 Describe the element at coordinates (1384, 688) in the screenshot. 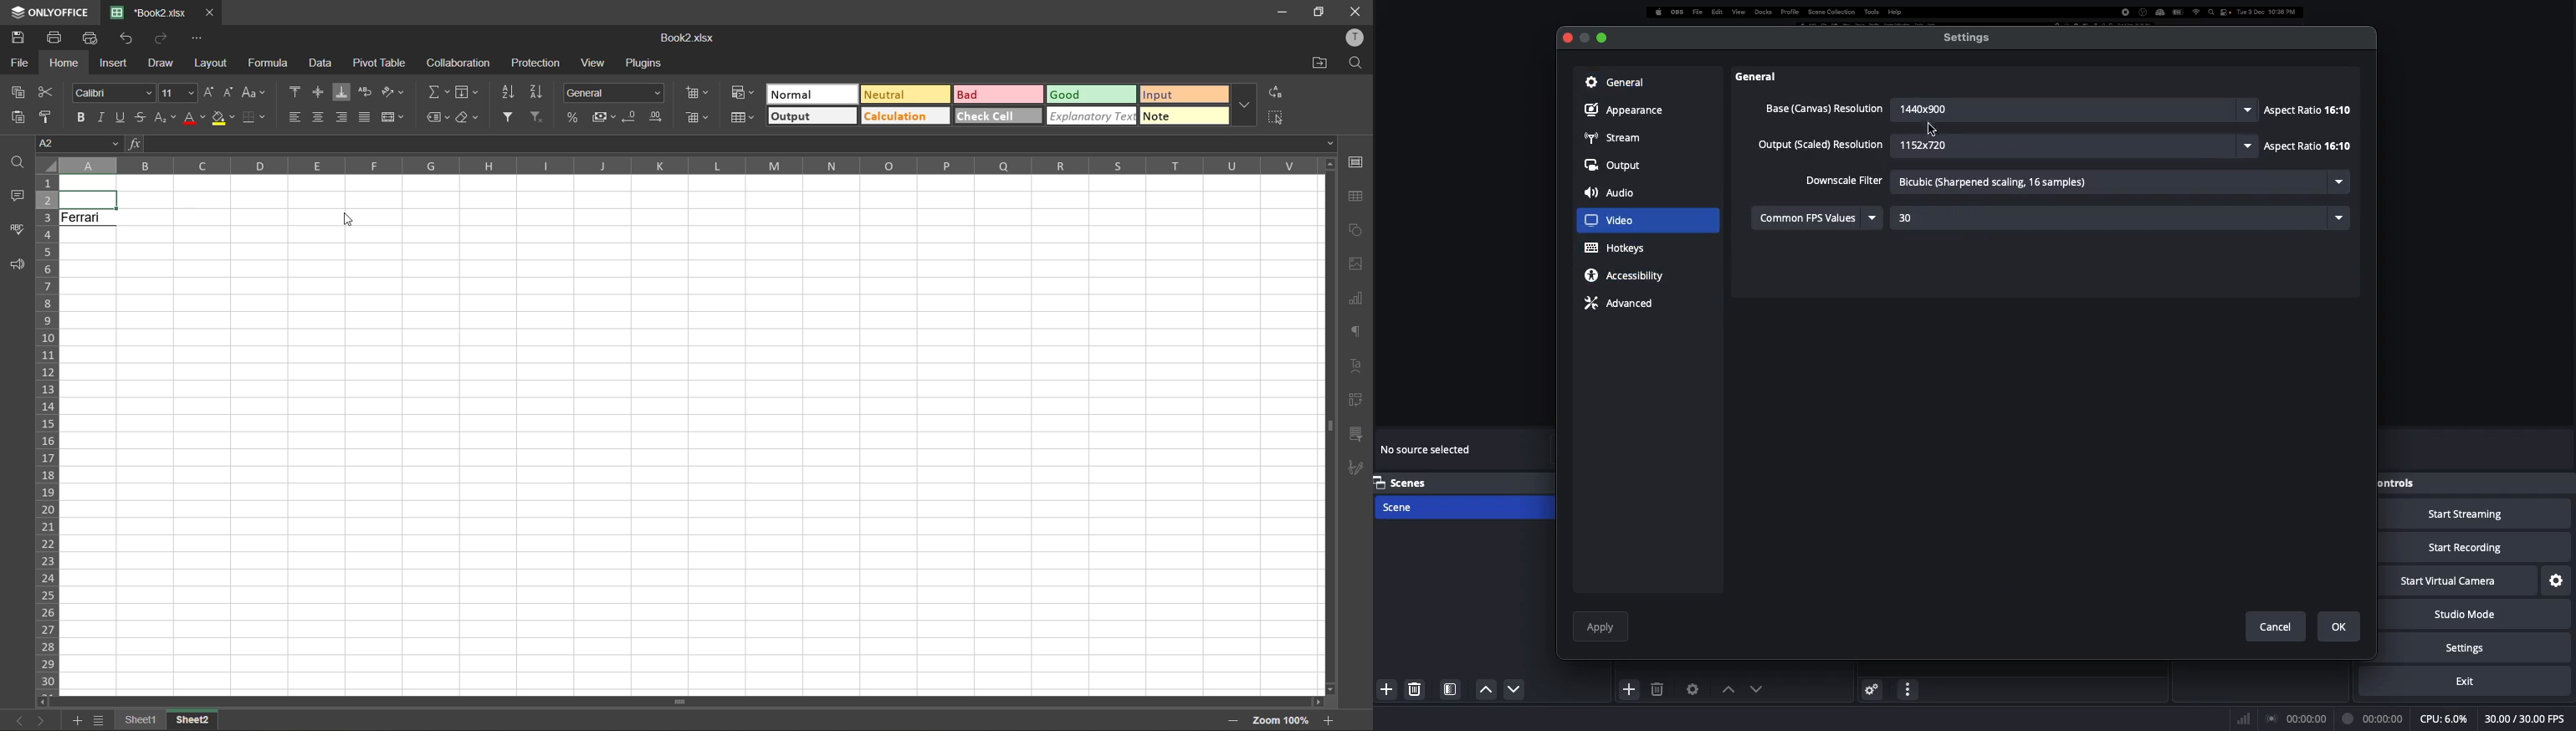

I see `Add` at that location.